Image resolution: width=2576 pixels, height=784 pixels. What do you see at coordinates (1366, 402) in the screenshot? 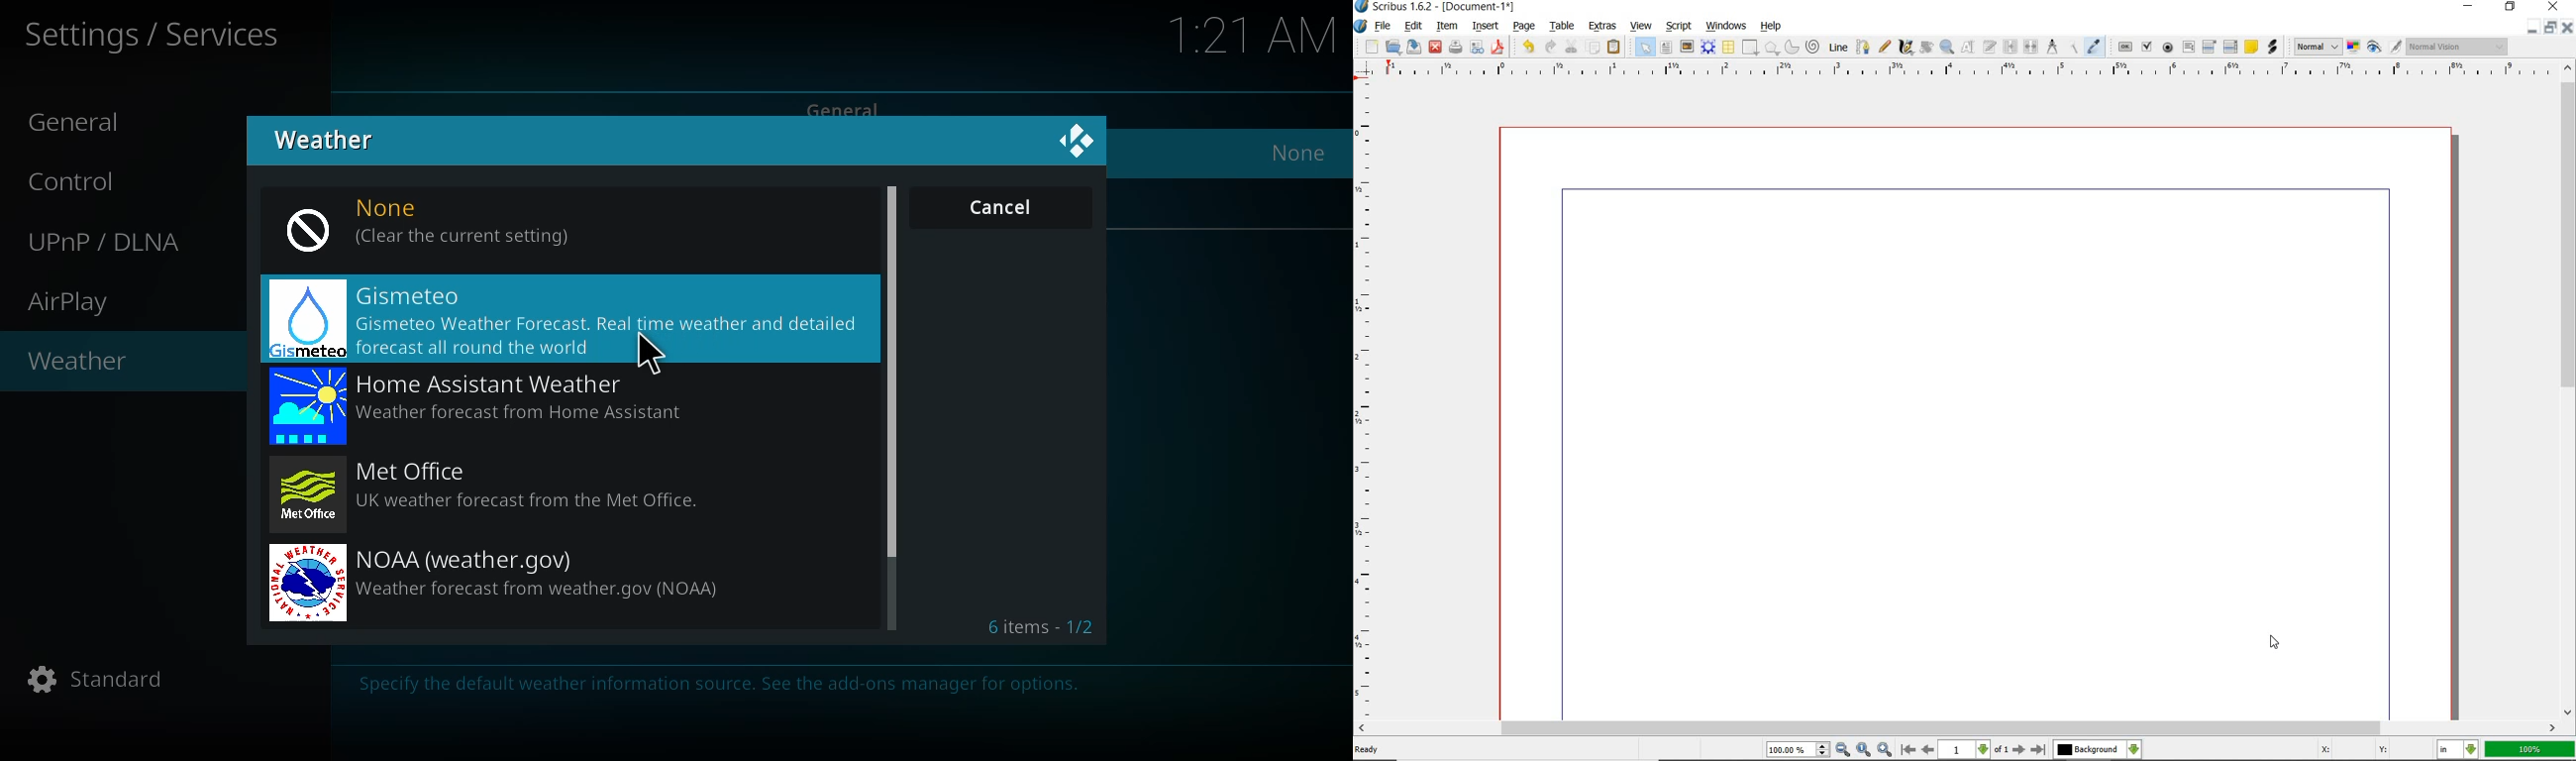
I see `ruler` at bounding box center [1366, 402].